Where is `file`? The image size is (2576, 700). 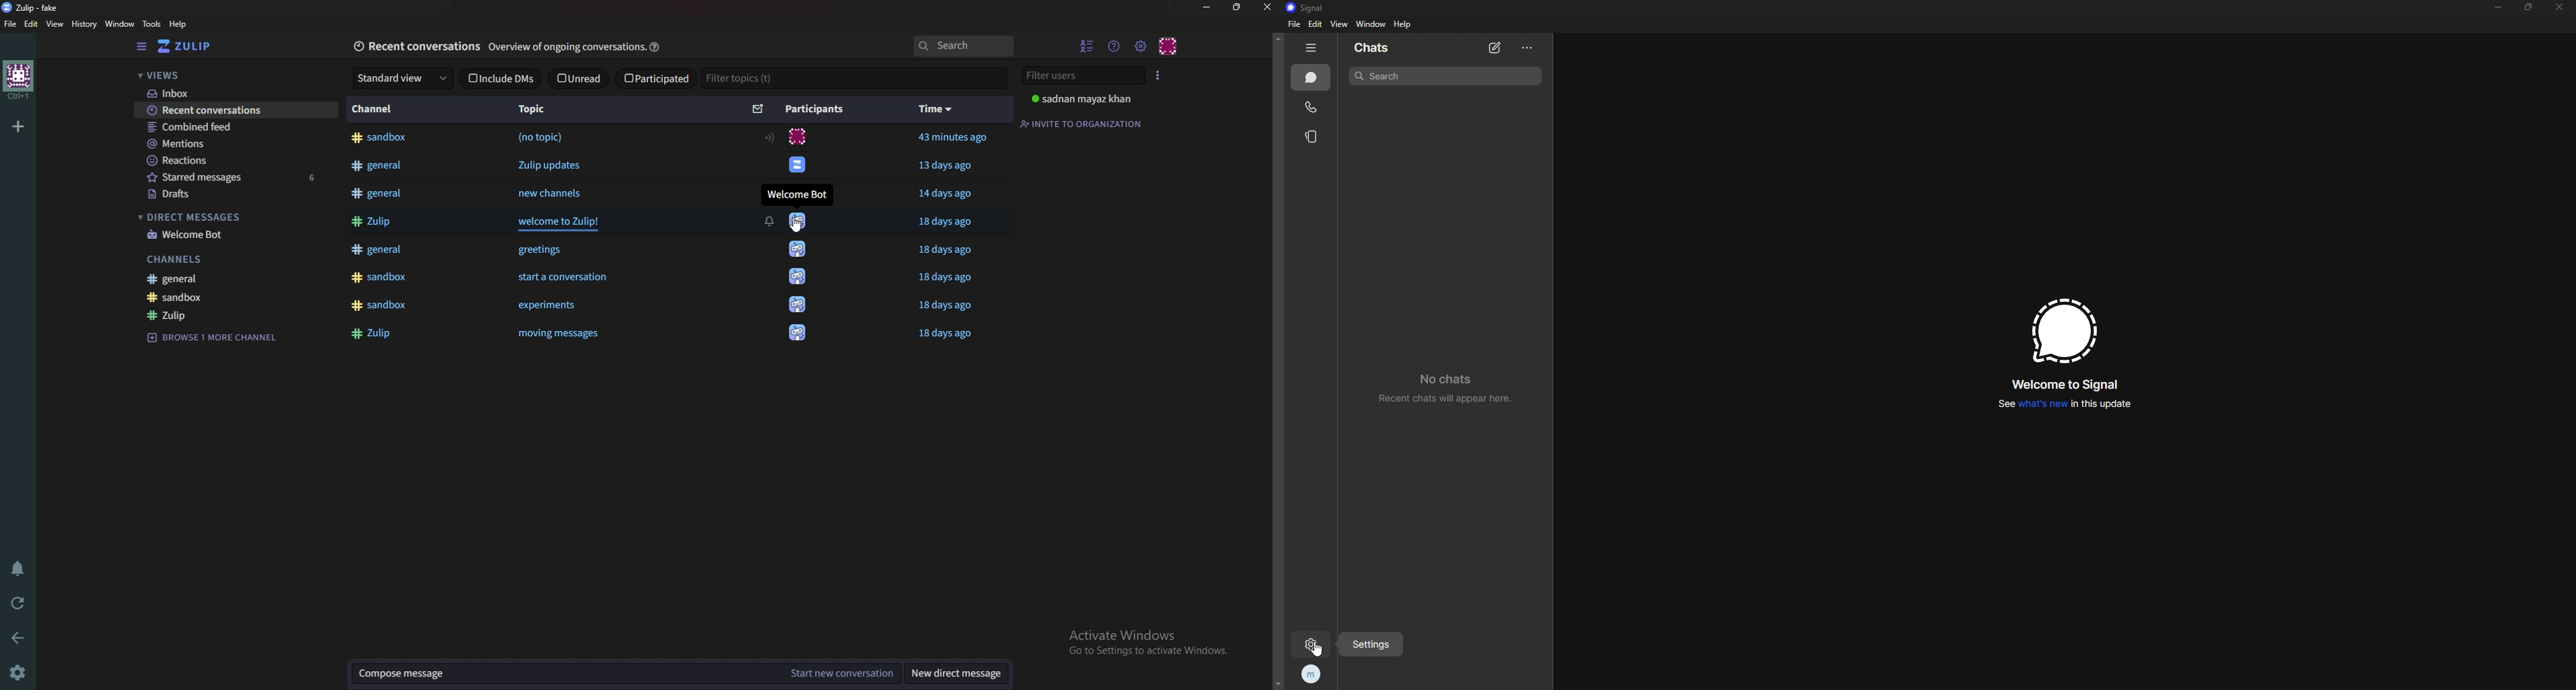 file is located at coordinates (11, 23).